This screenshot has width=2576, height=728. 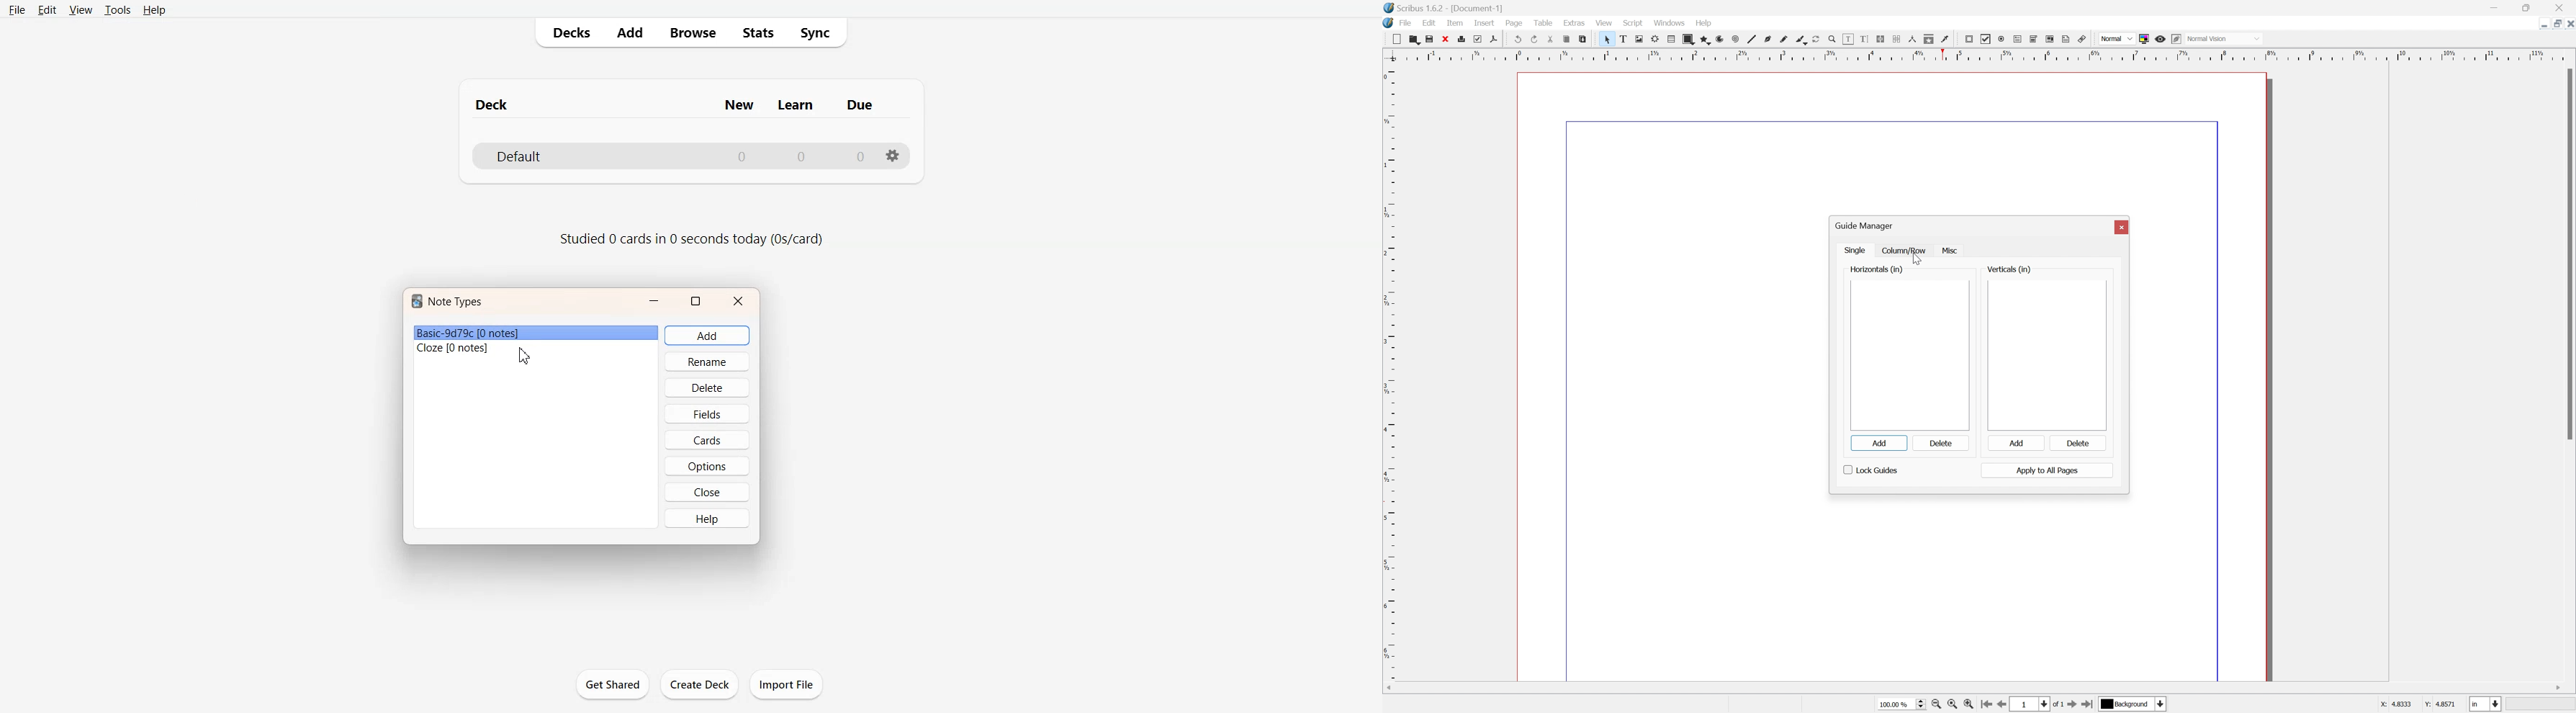 I want to click on File, so click(x=536, y=333).